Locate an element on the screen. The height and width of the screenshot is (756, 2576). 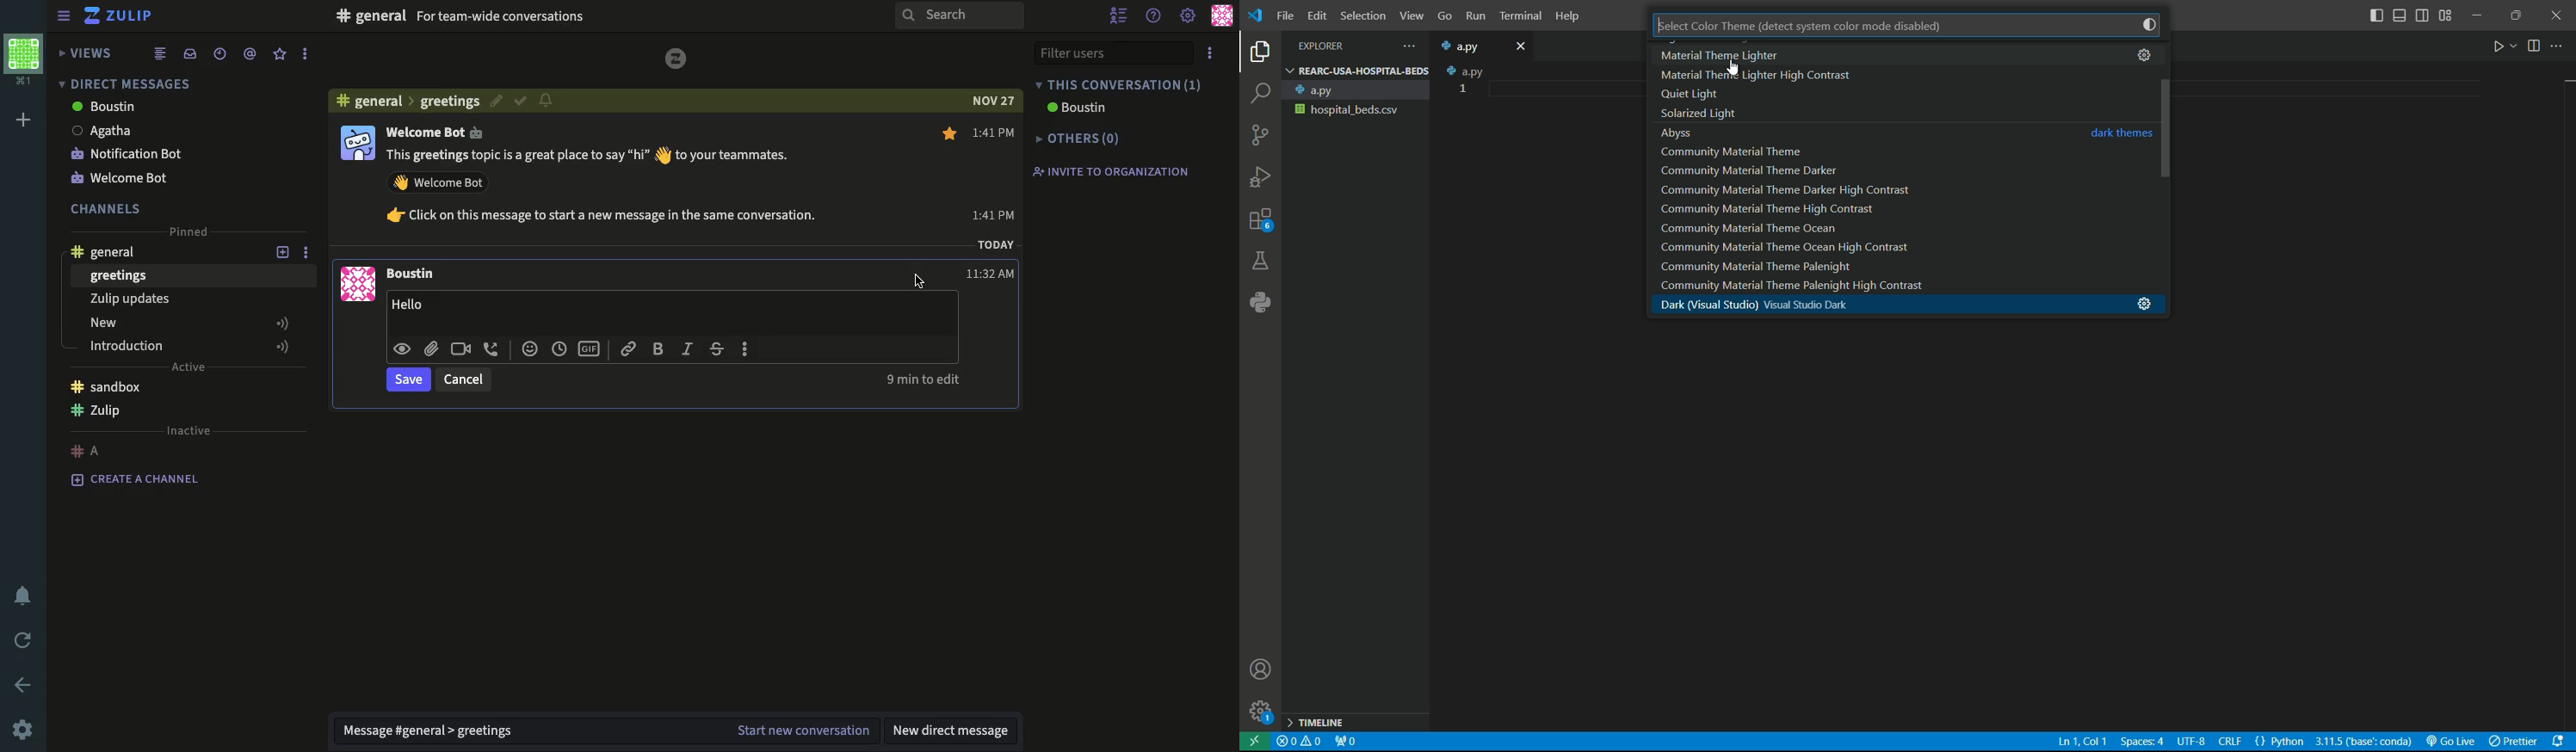
hospital_beds.csv  is located at coordinates (1354, 109).